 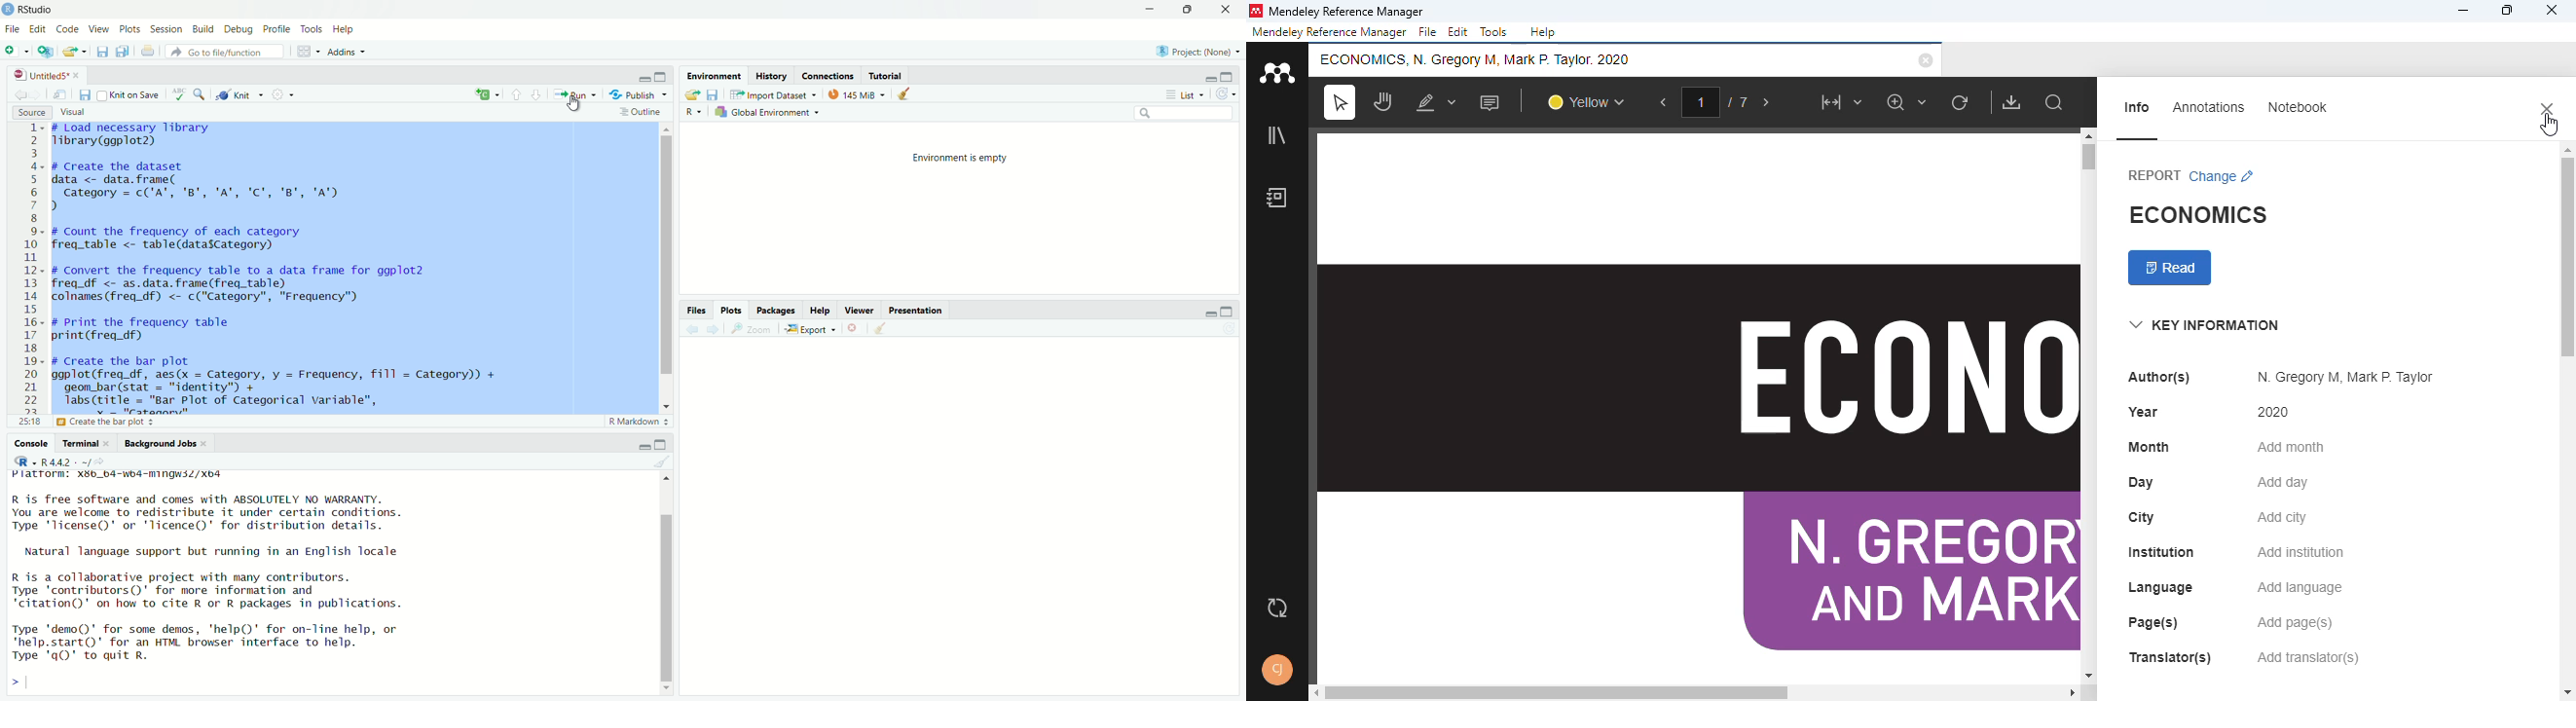 I want to click on source, so click(x=32, y=113).